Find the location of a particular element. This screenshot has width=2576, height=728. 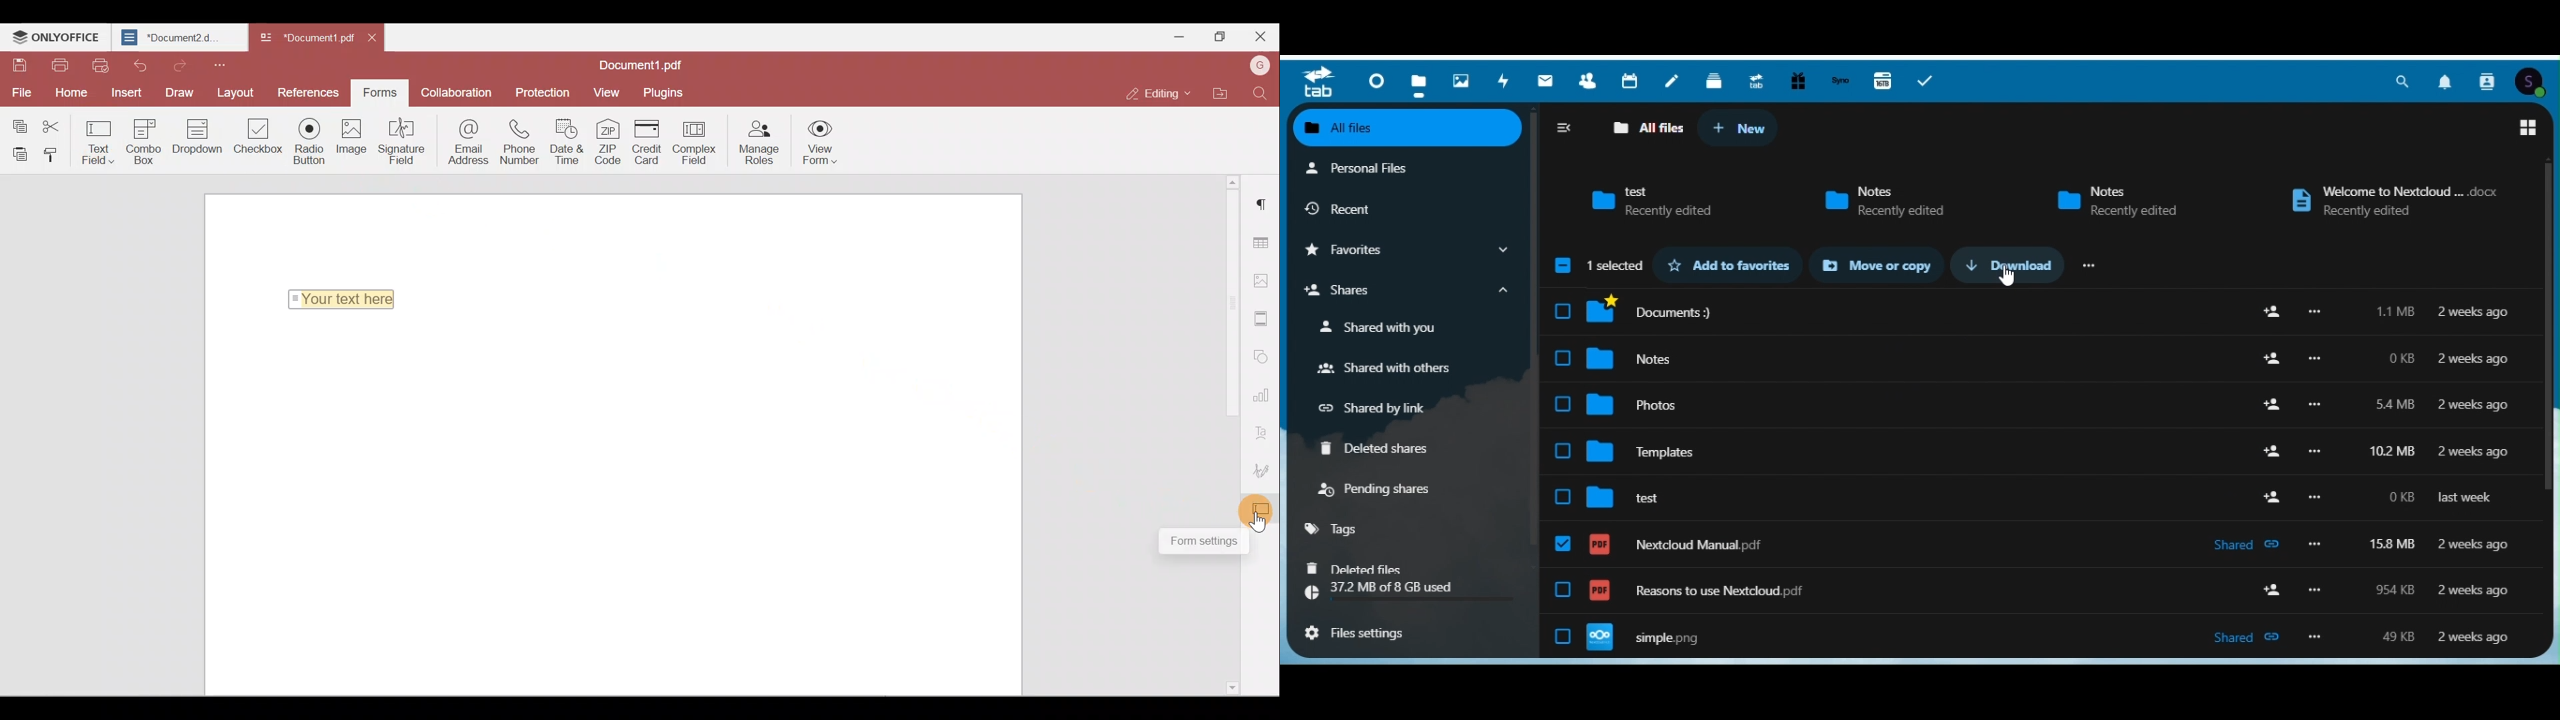

Dashboard is located at coordinates (1377, 81).